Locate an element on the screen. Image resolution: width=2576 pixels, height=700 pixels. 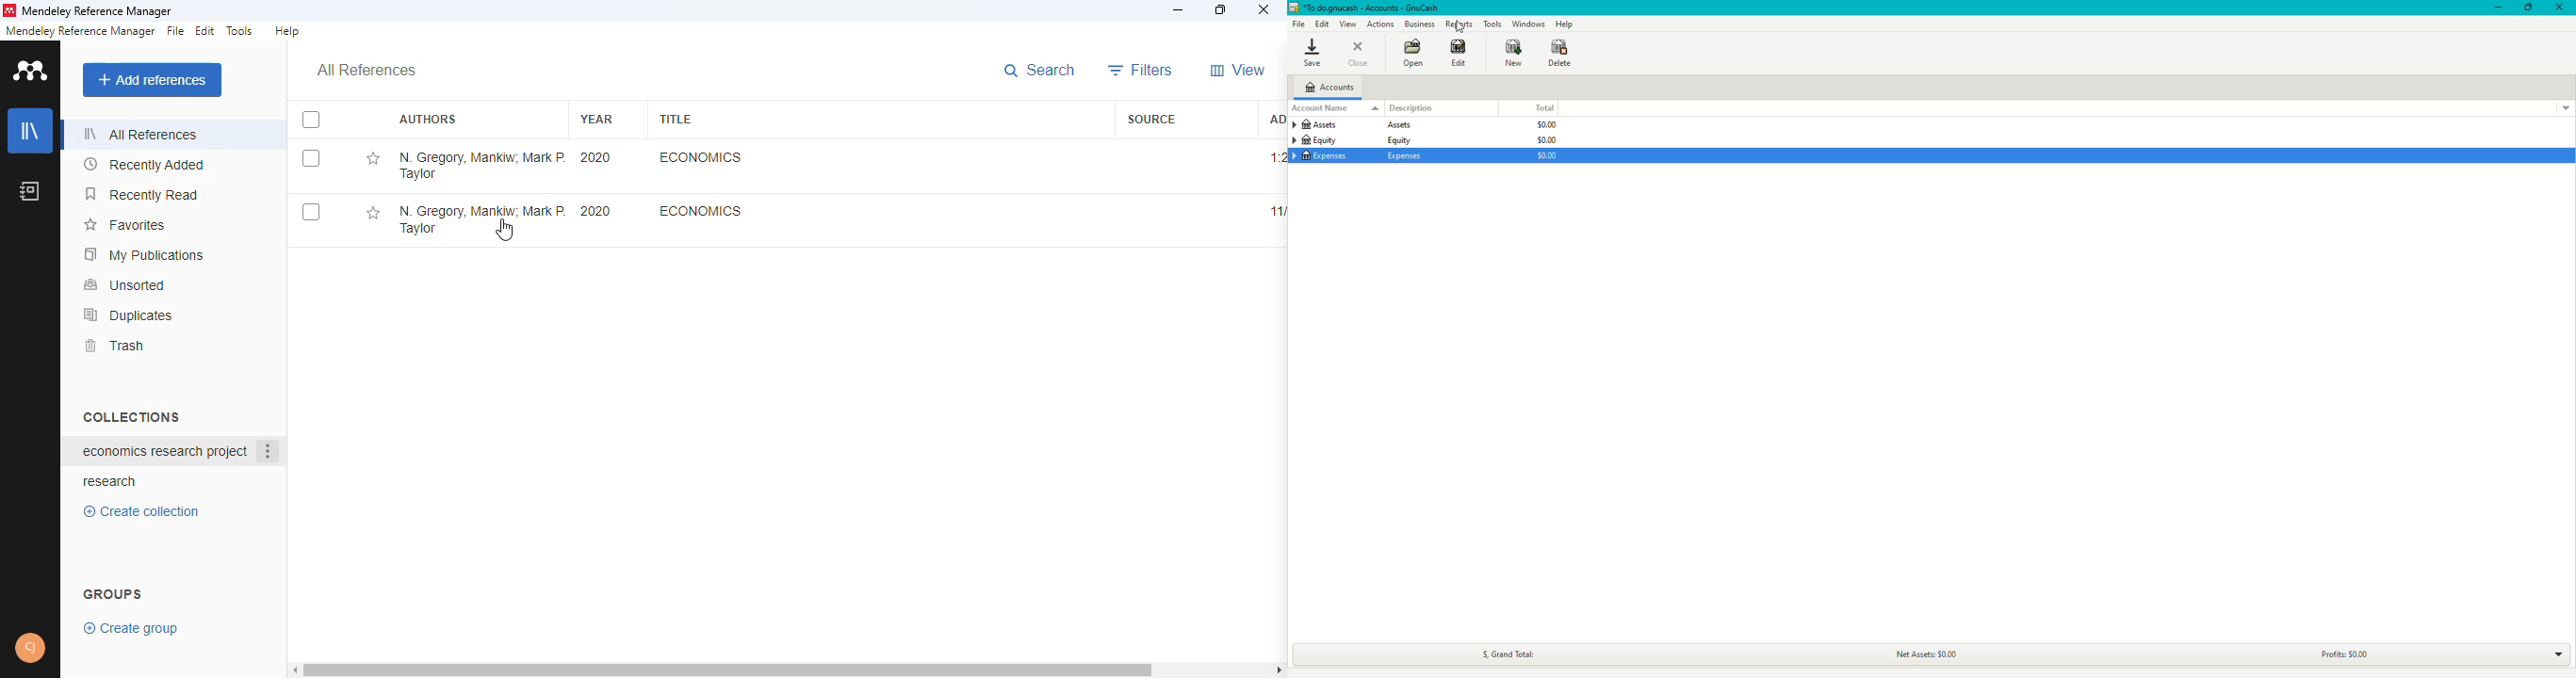
mendeley reference manager is located at coordinates (80, 31).